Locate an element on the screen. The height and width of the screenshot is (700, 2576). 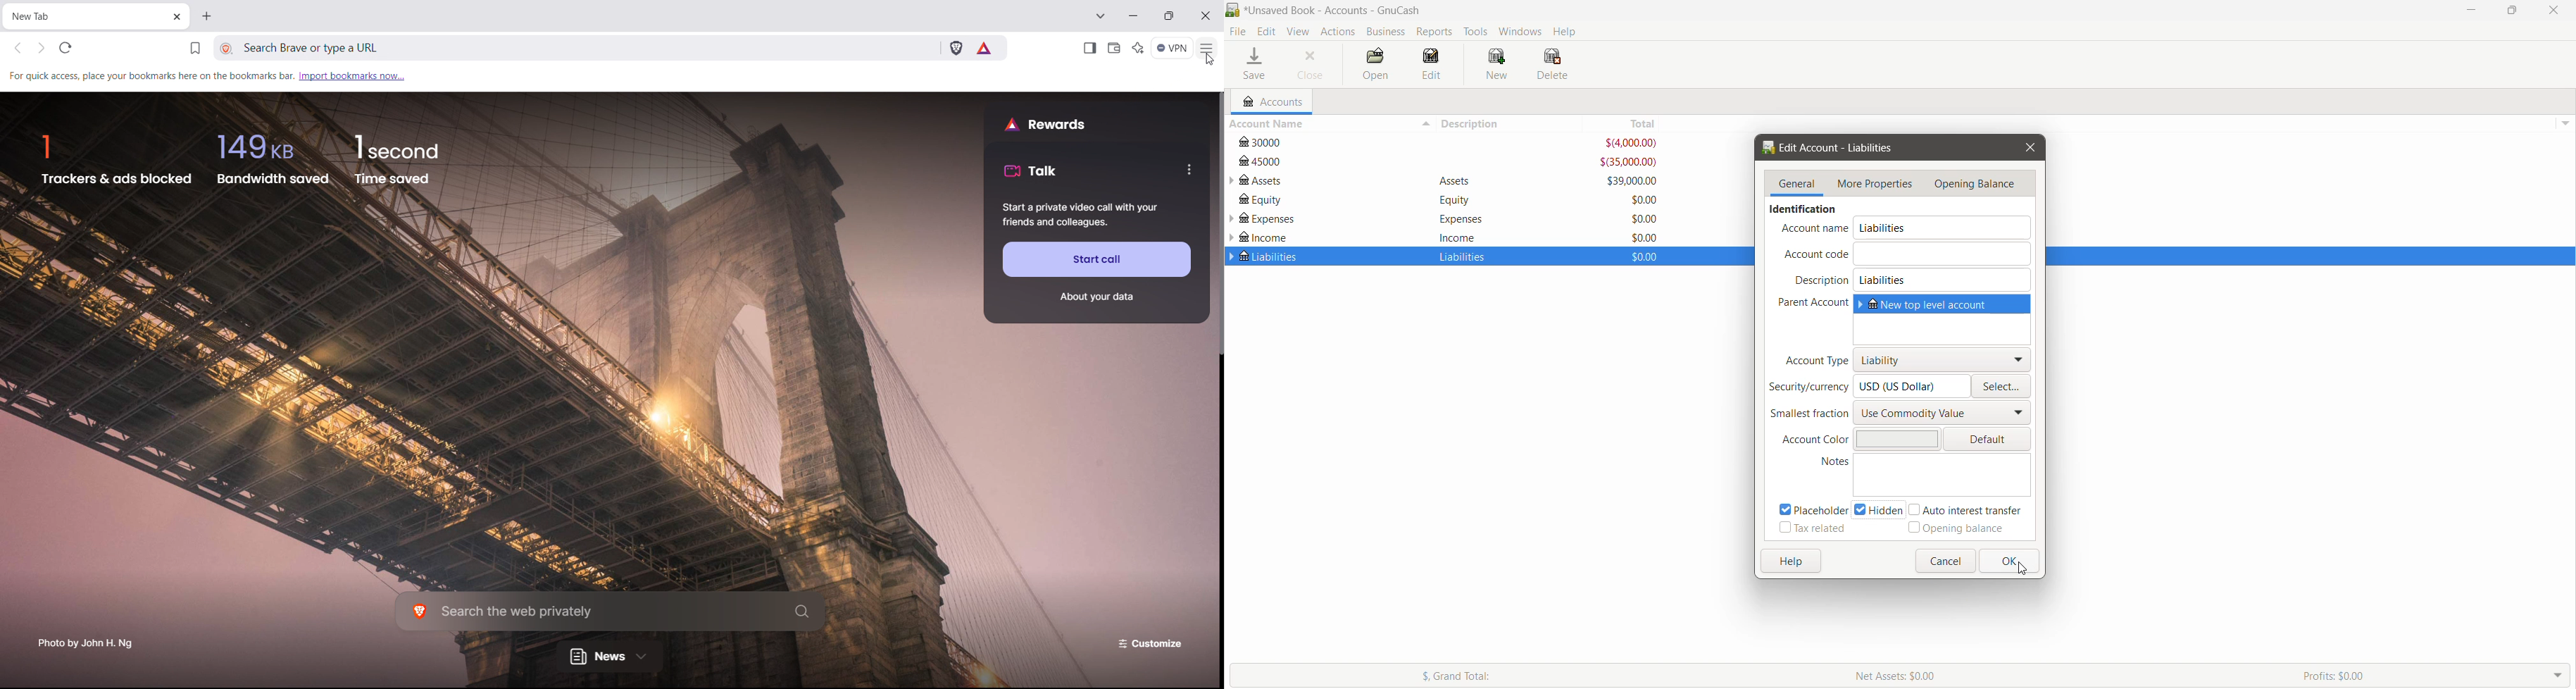
Set Account code is located at coordinates (1944, 253).